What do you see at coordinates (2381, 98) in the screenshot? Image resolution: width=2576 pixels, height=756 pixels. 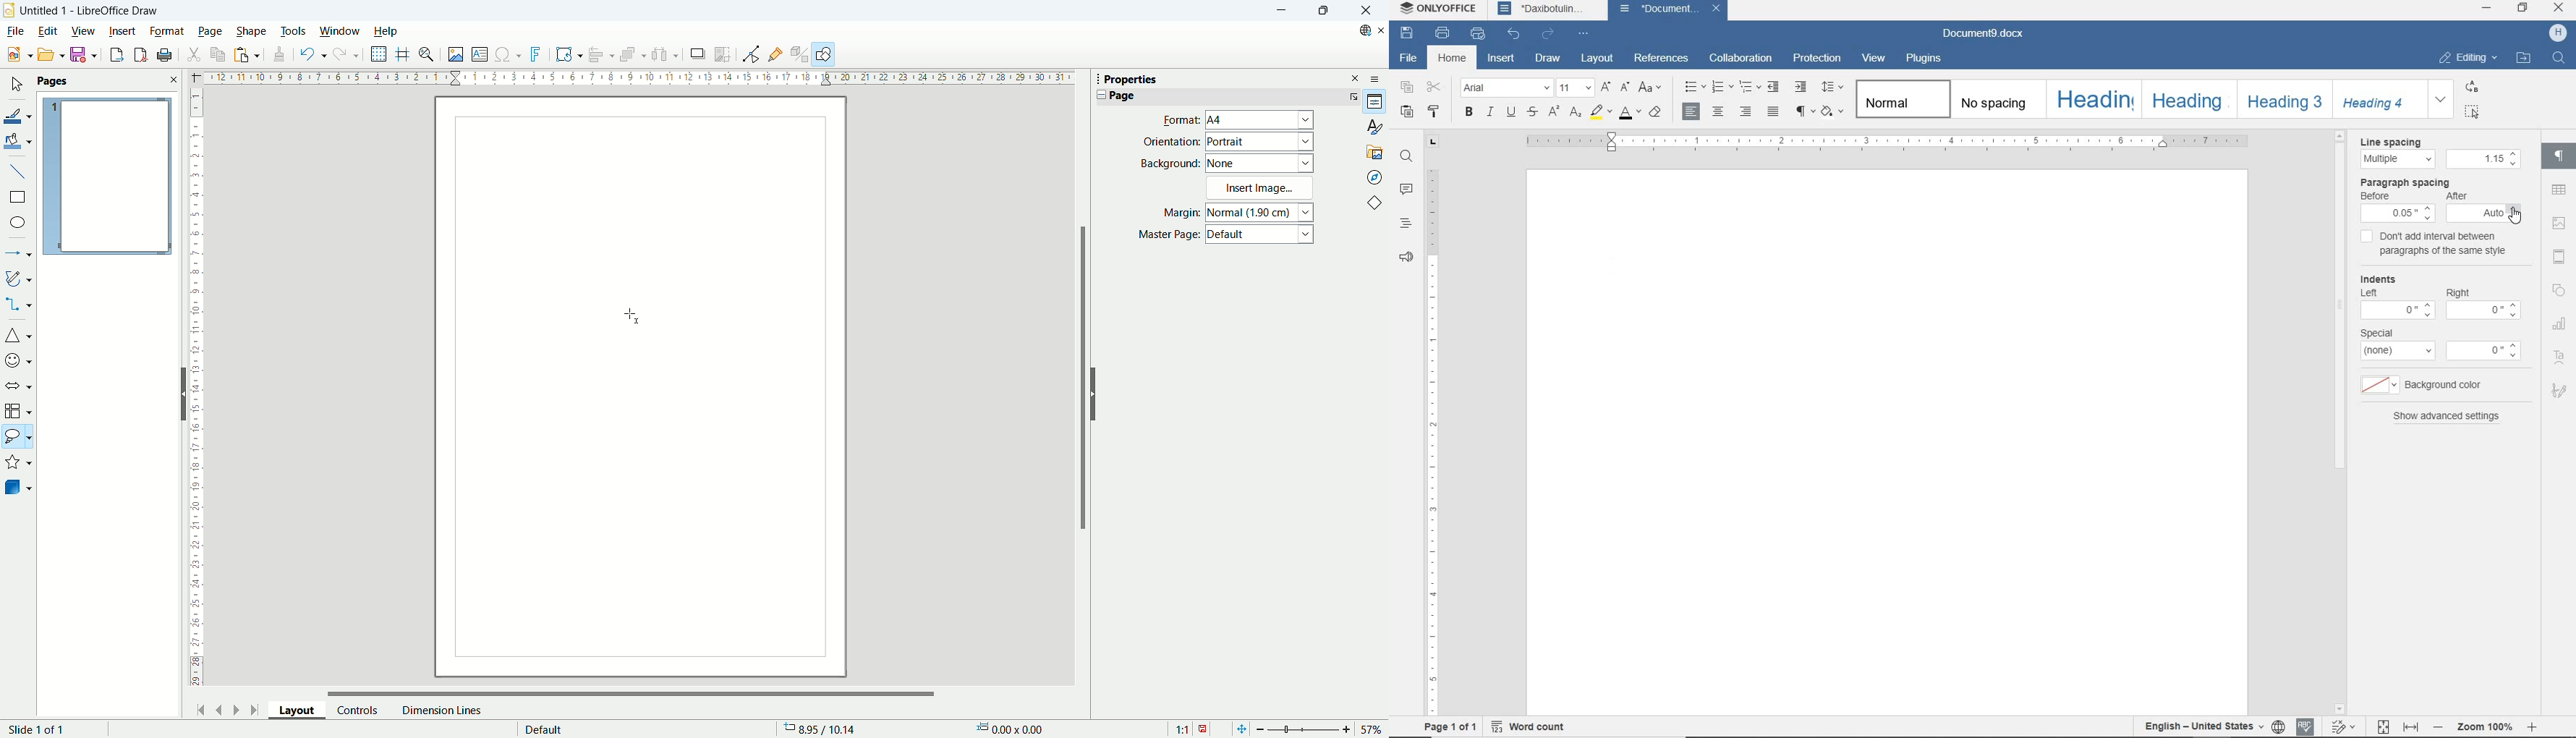 I see `Heading 4` at bounding box center [2381, 98].